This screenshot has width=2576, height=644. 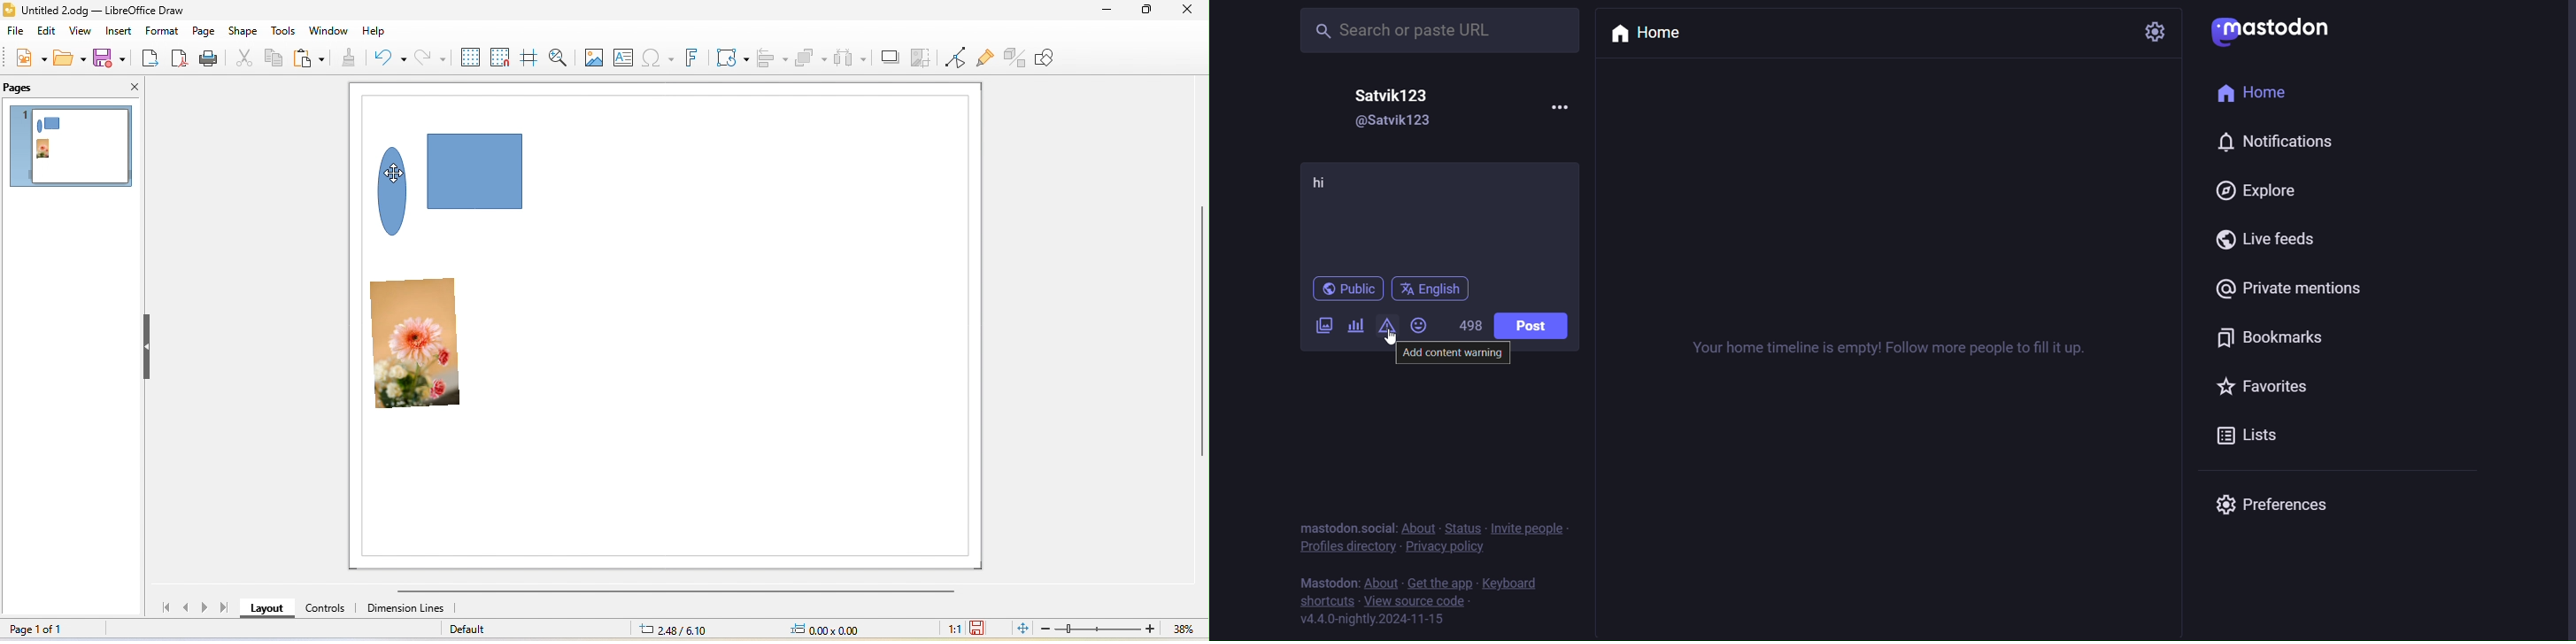 What do you see at coordinates (1531, 325) in the screenshot?
I see `post` at bounding box center [1531, 325].